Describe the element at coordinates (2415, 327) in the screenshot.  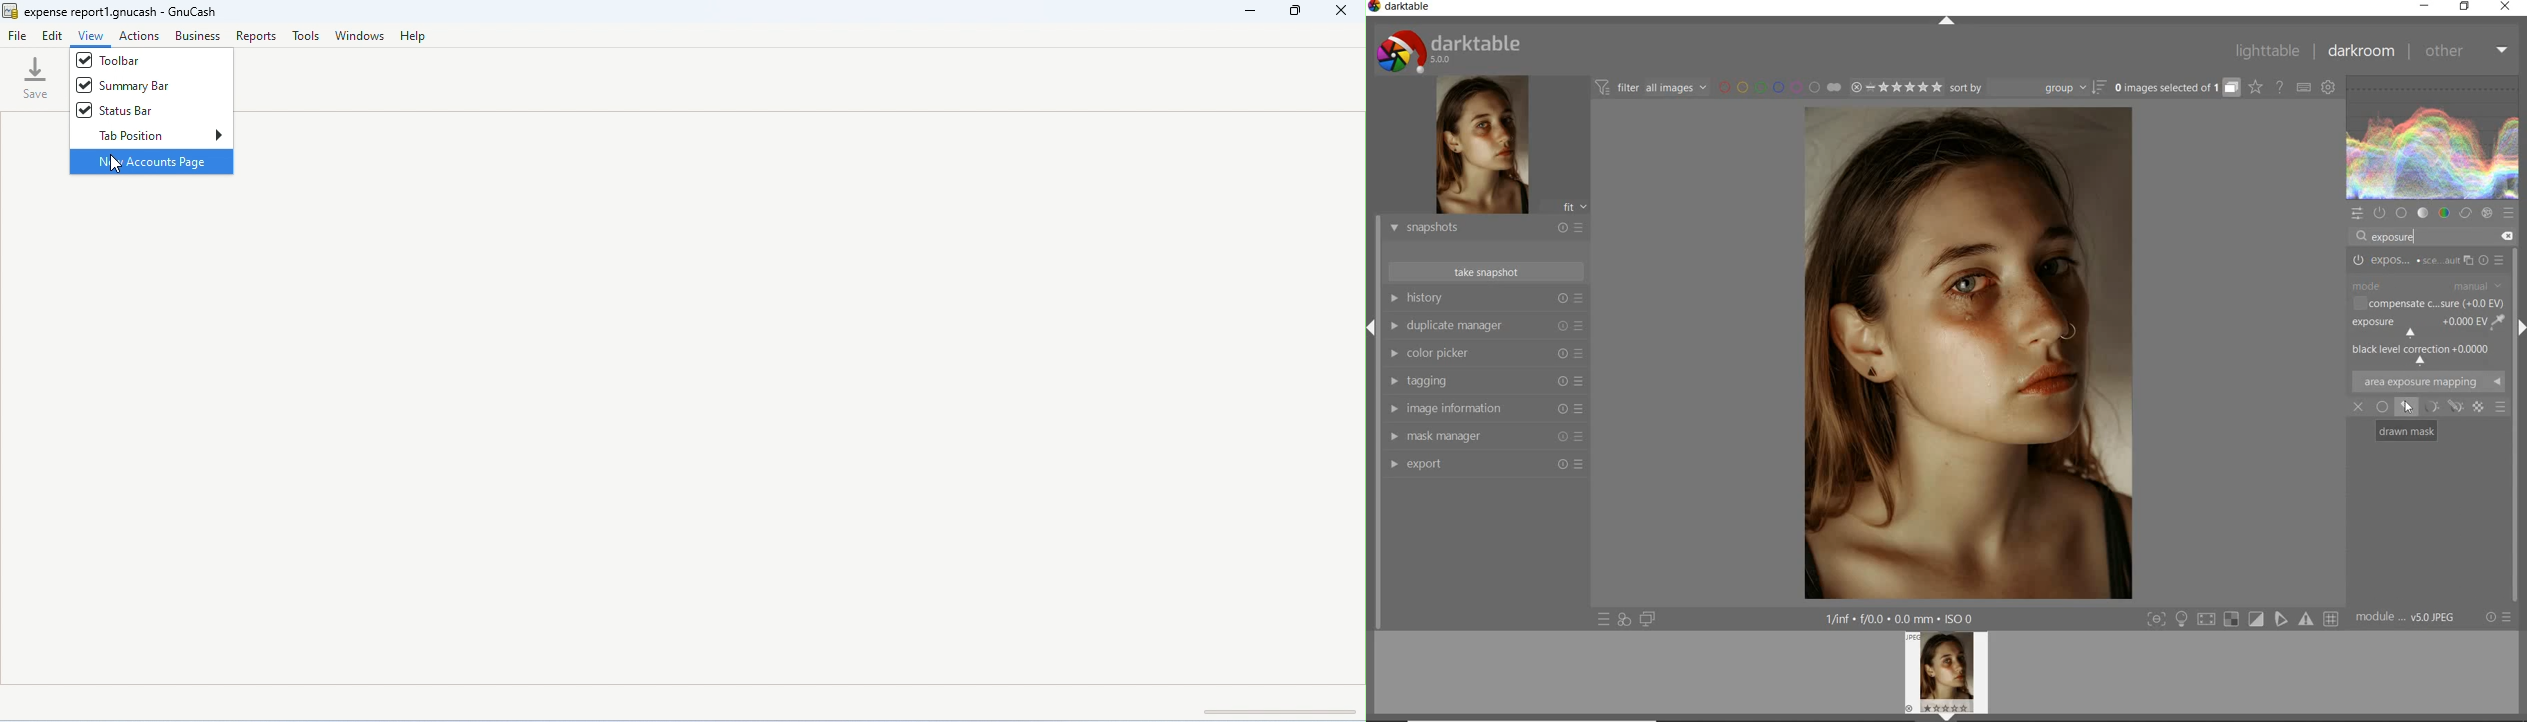
I see `EXPOSURE` at that location.